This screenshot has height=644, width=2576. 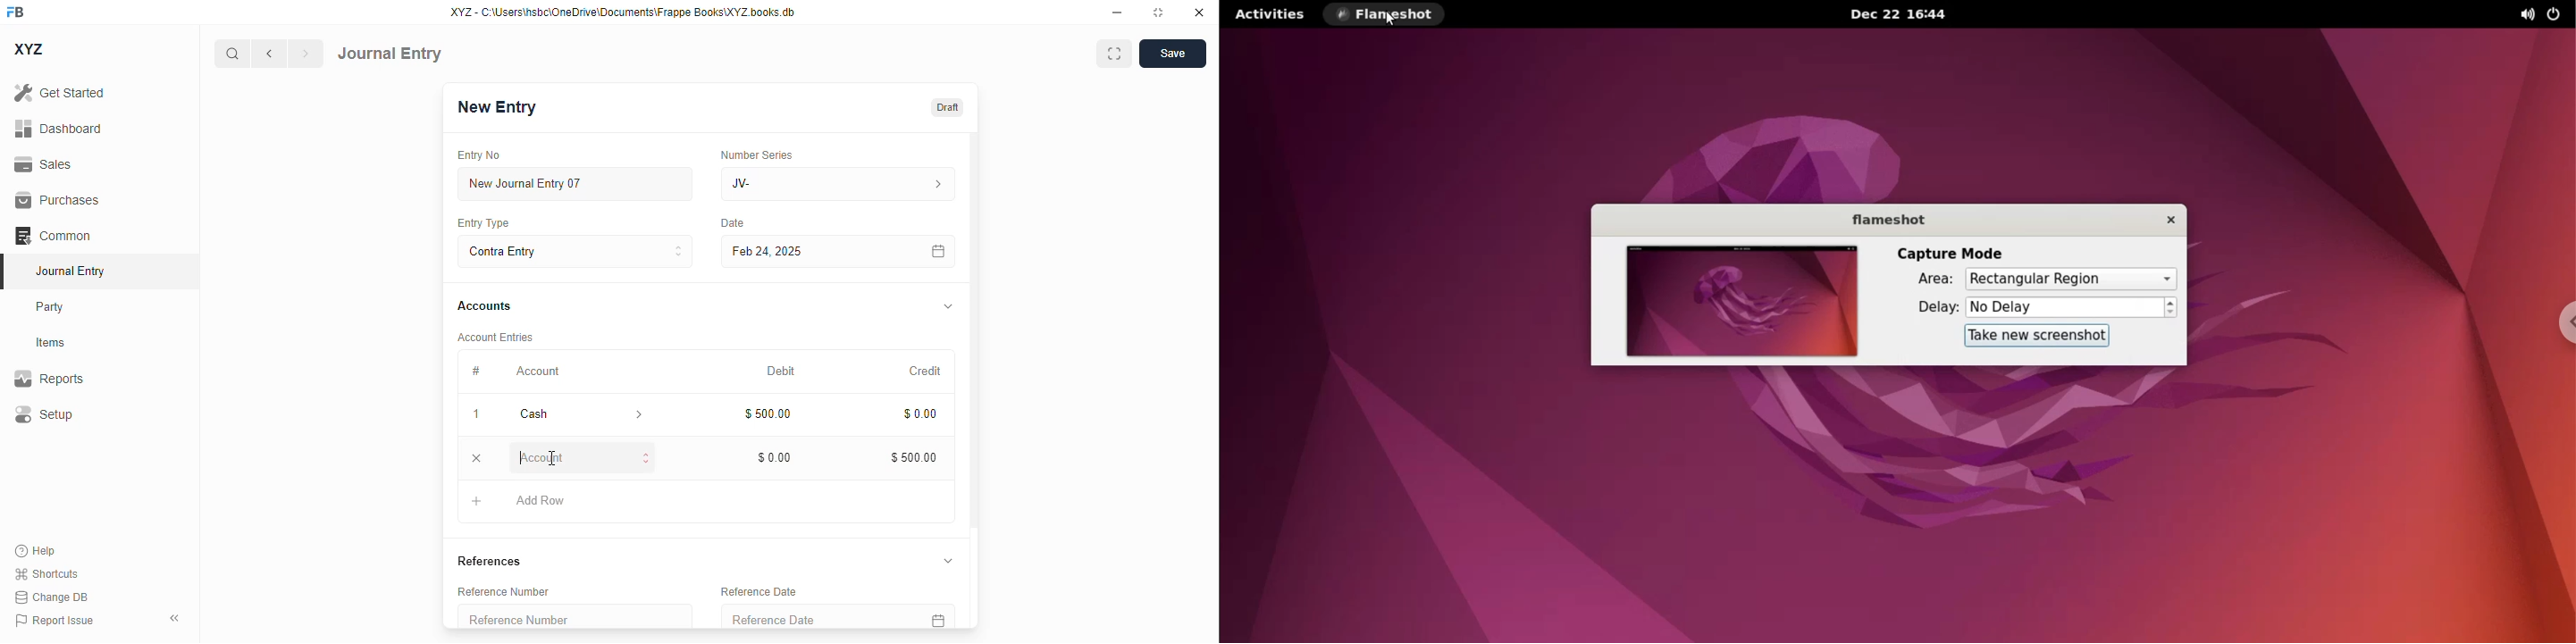 What do you see at coordinates (759, 591) in the screenshot?
I see `reference date` at bounding box center [759, 591].